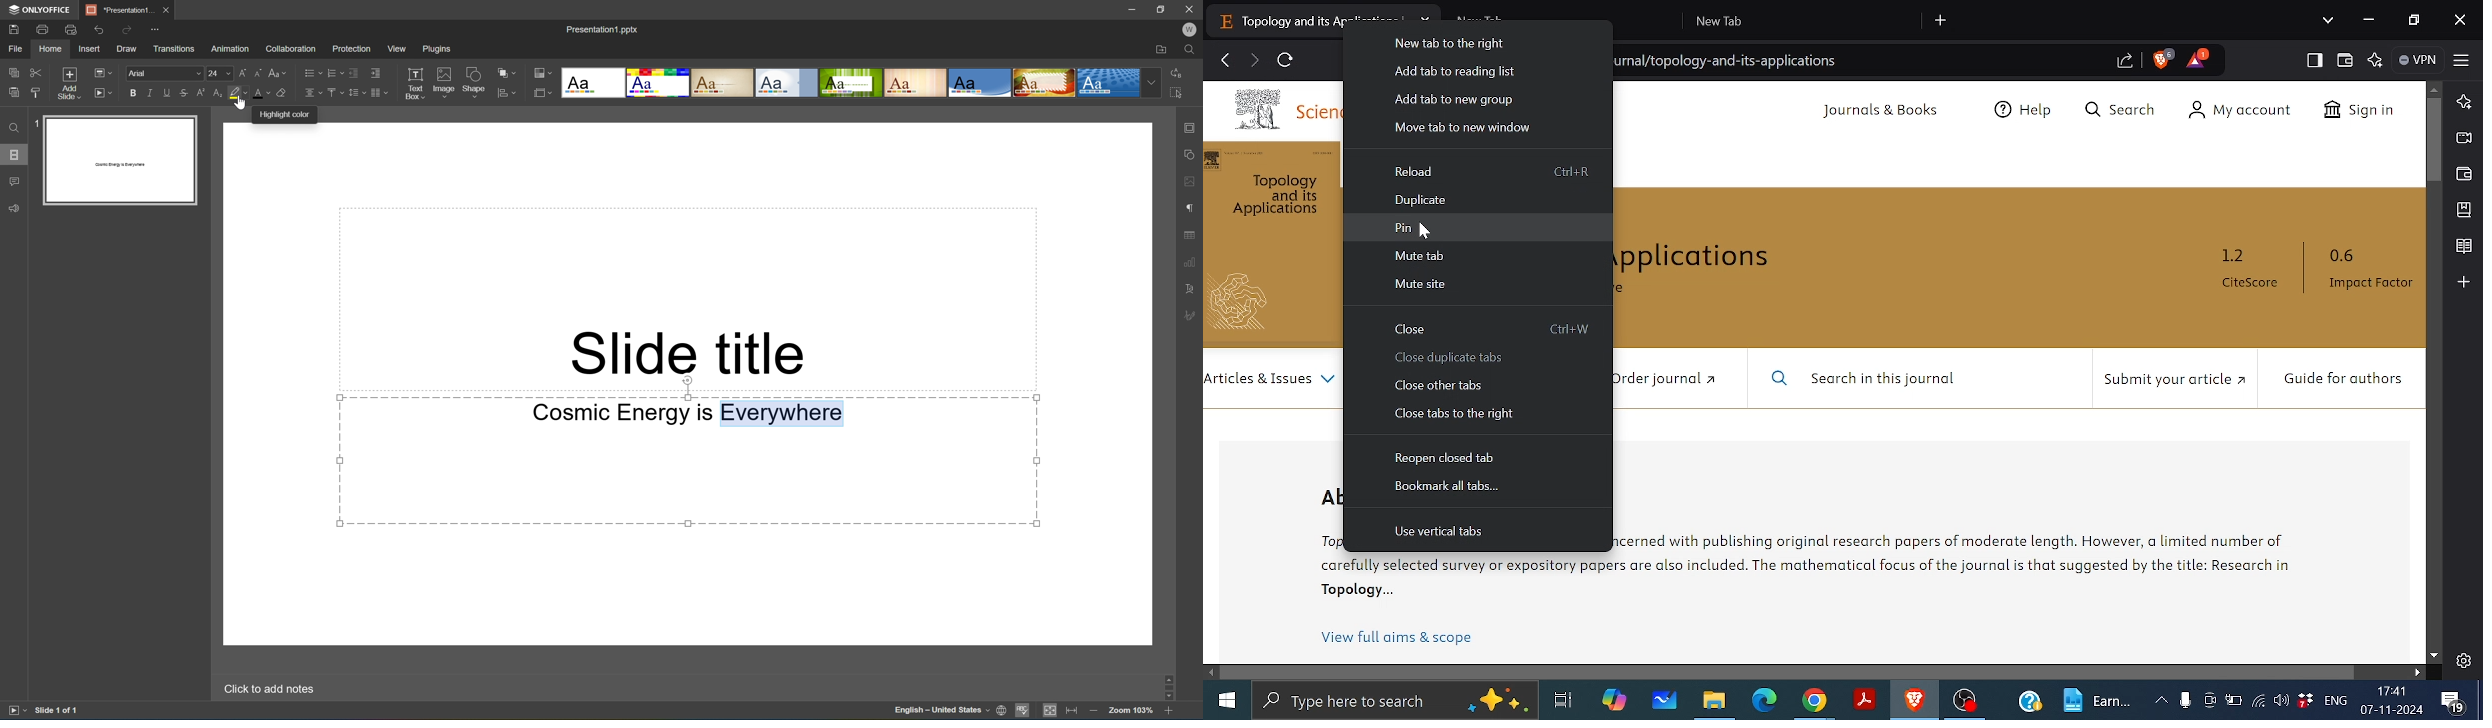 The height and width of the screenshot is (728, 2492). I want to click on Copilot, so click(1617, 702).